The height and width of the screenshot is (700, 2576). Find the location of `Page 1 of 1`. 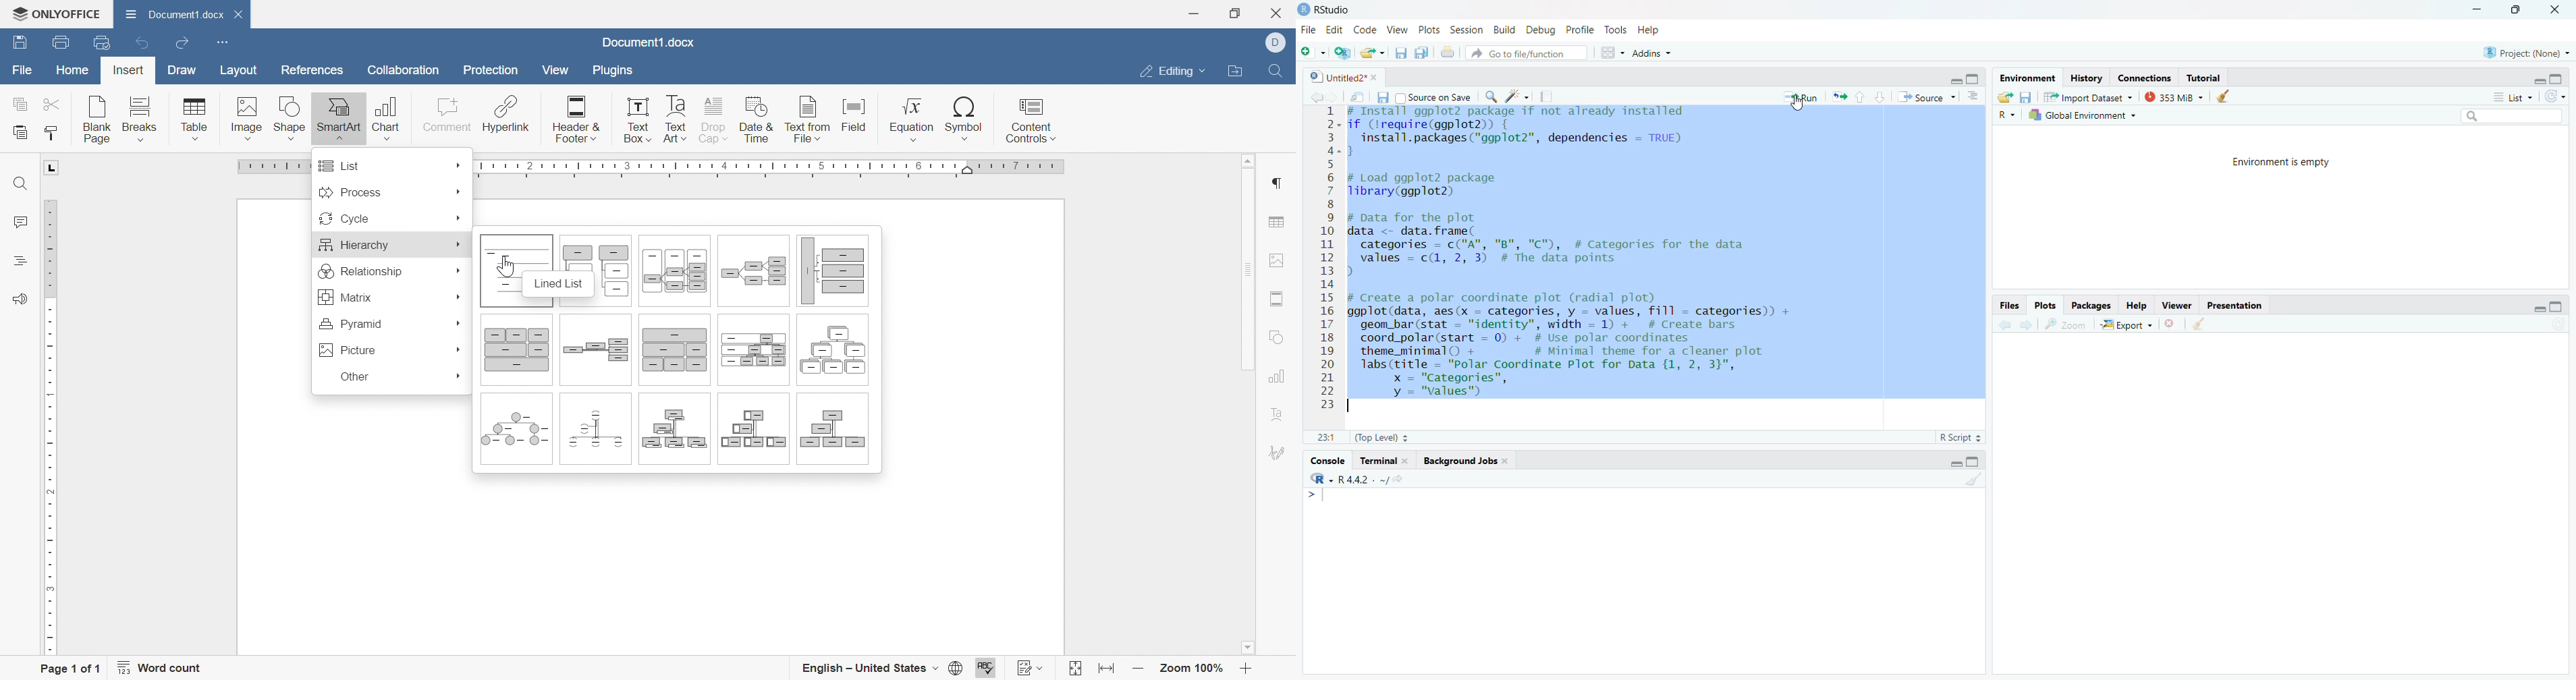

Page 1 of 1 is located at coordinates (68, 667).